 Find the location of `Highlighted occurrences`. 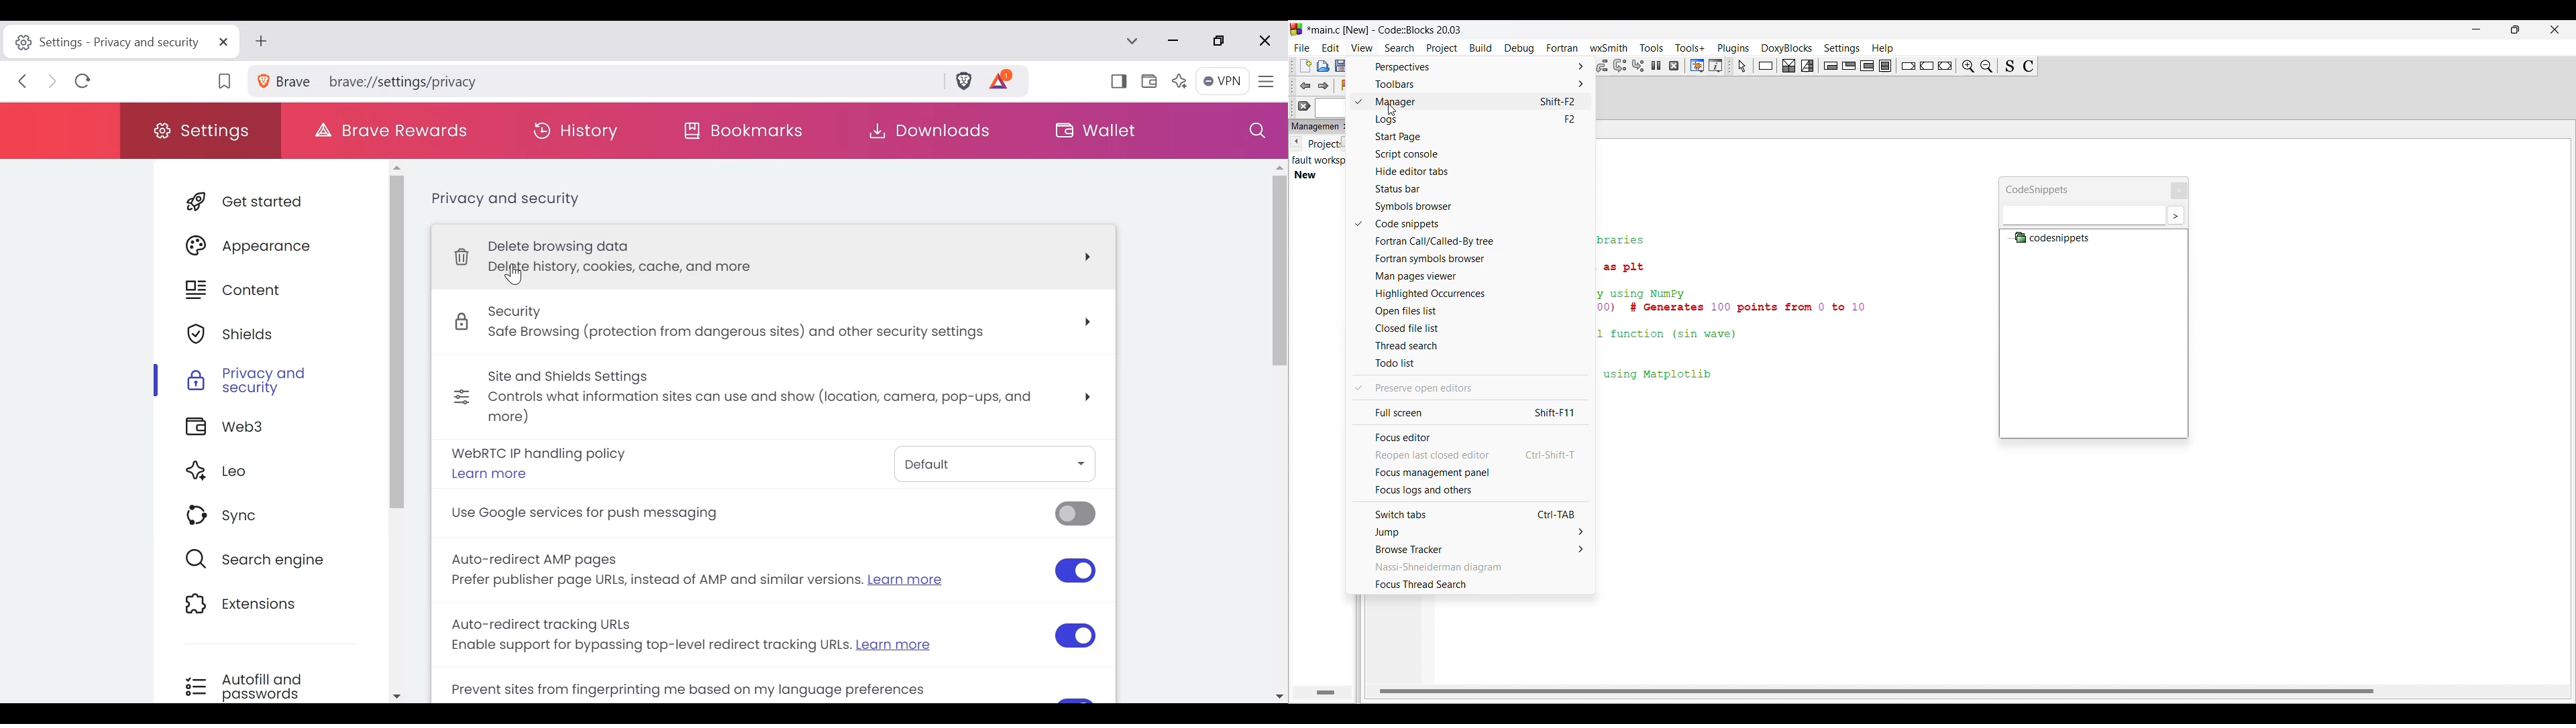

Highlighted occurrences is located at coordinates (1477, 294).